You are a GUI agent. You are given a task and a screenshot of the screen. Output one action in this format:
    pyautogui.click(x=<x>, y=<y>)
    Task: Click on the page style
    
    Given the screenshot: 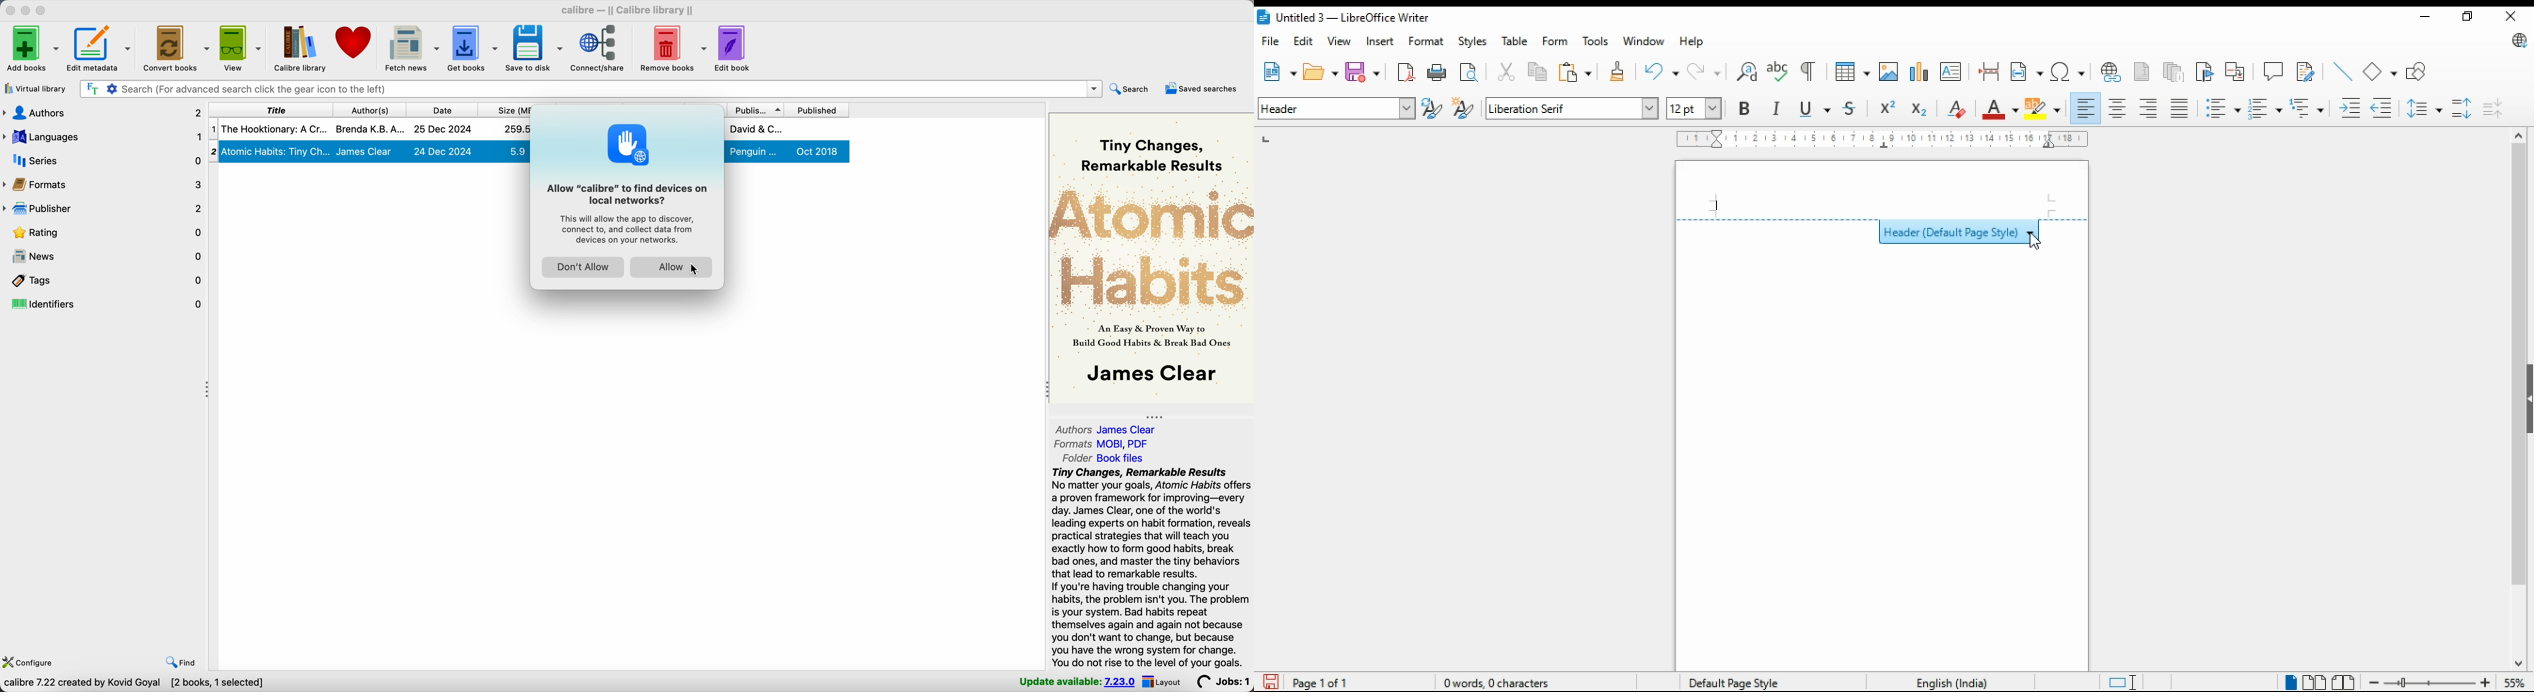 What is the action you would take?
    pyautogui.click(x=1738, y=682)
    